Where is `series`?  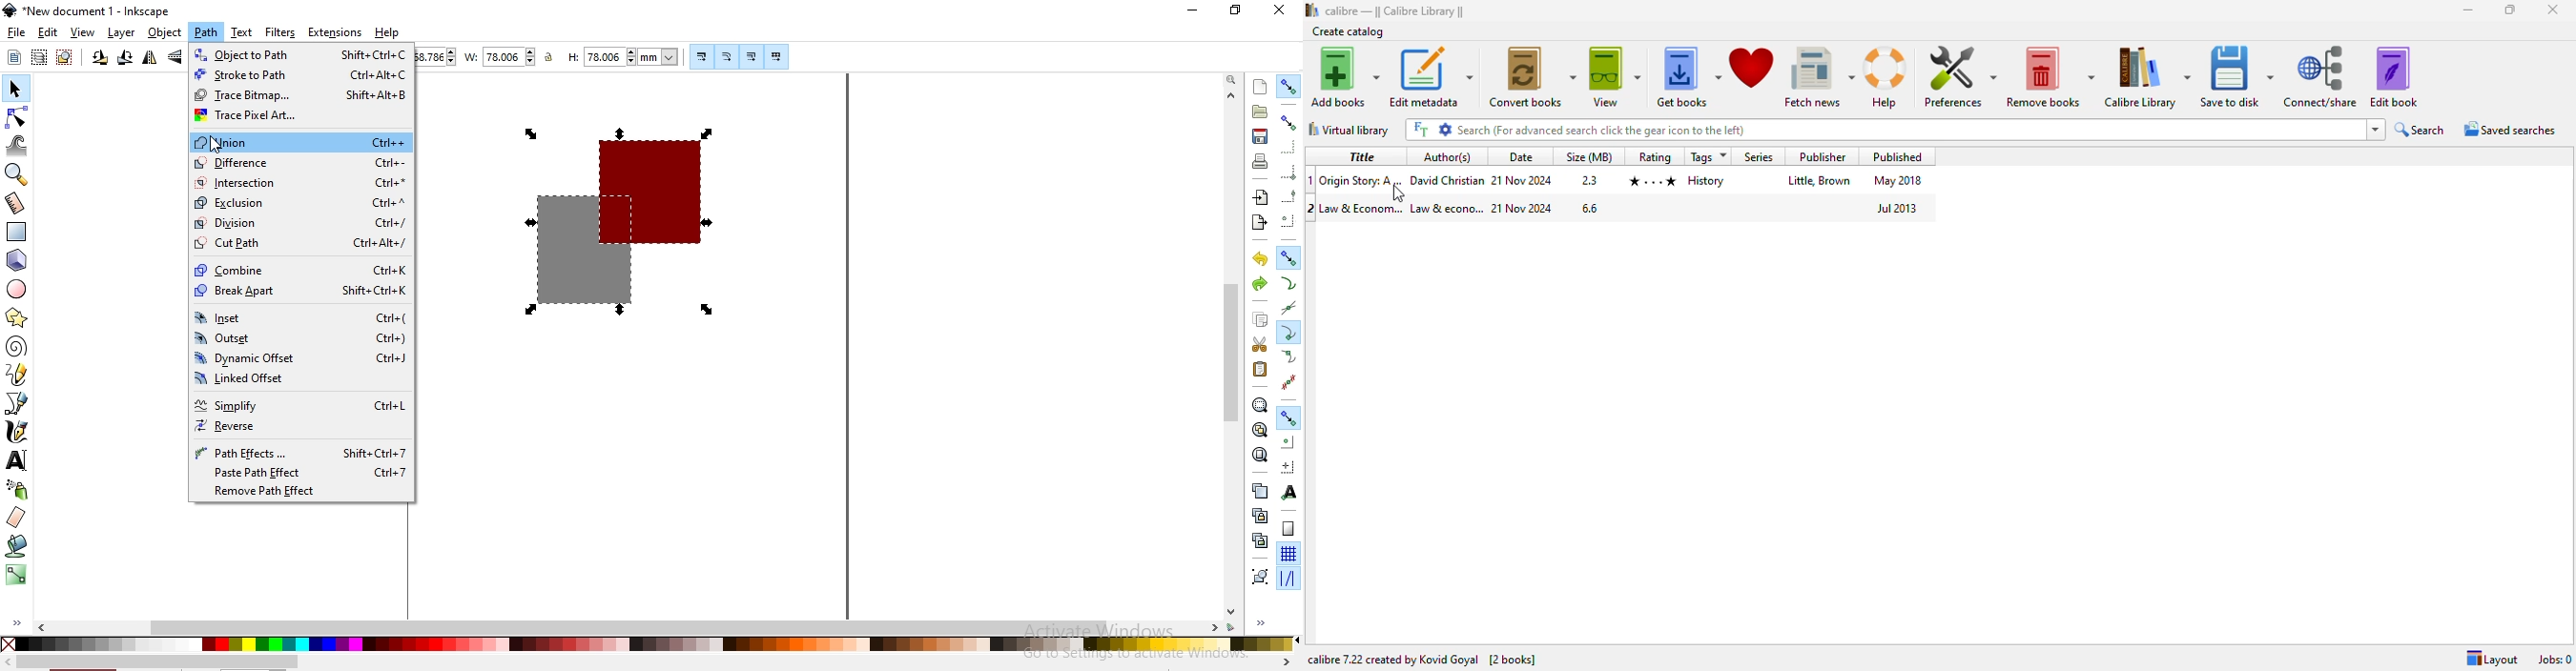 series is located at coordinates (1757, 157).